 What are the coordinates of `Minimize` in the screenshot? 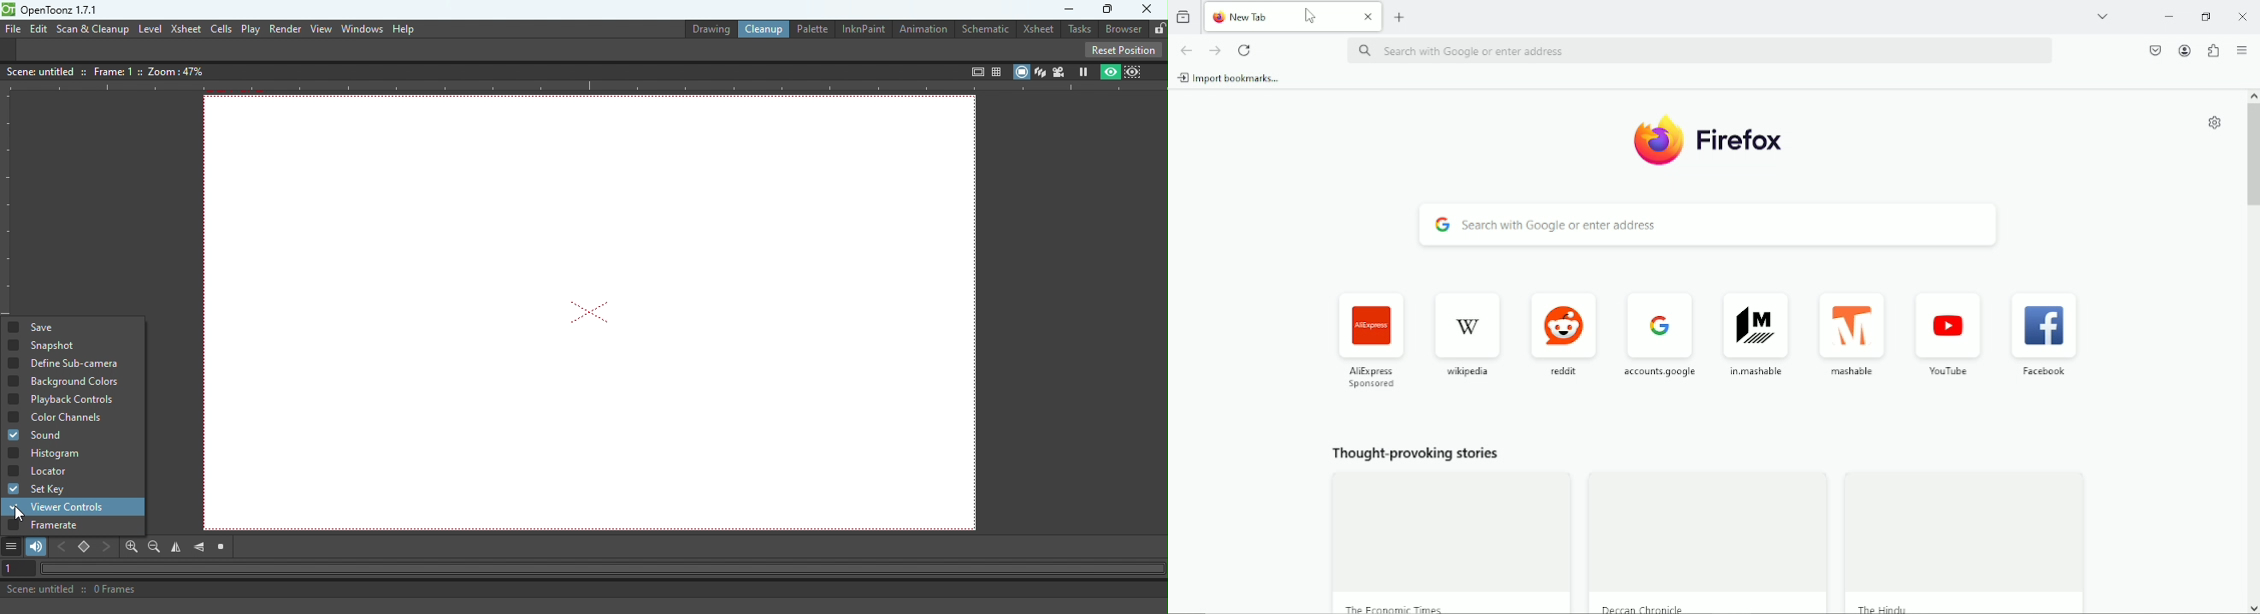 It's located at (2170, 16).